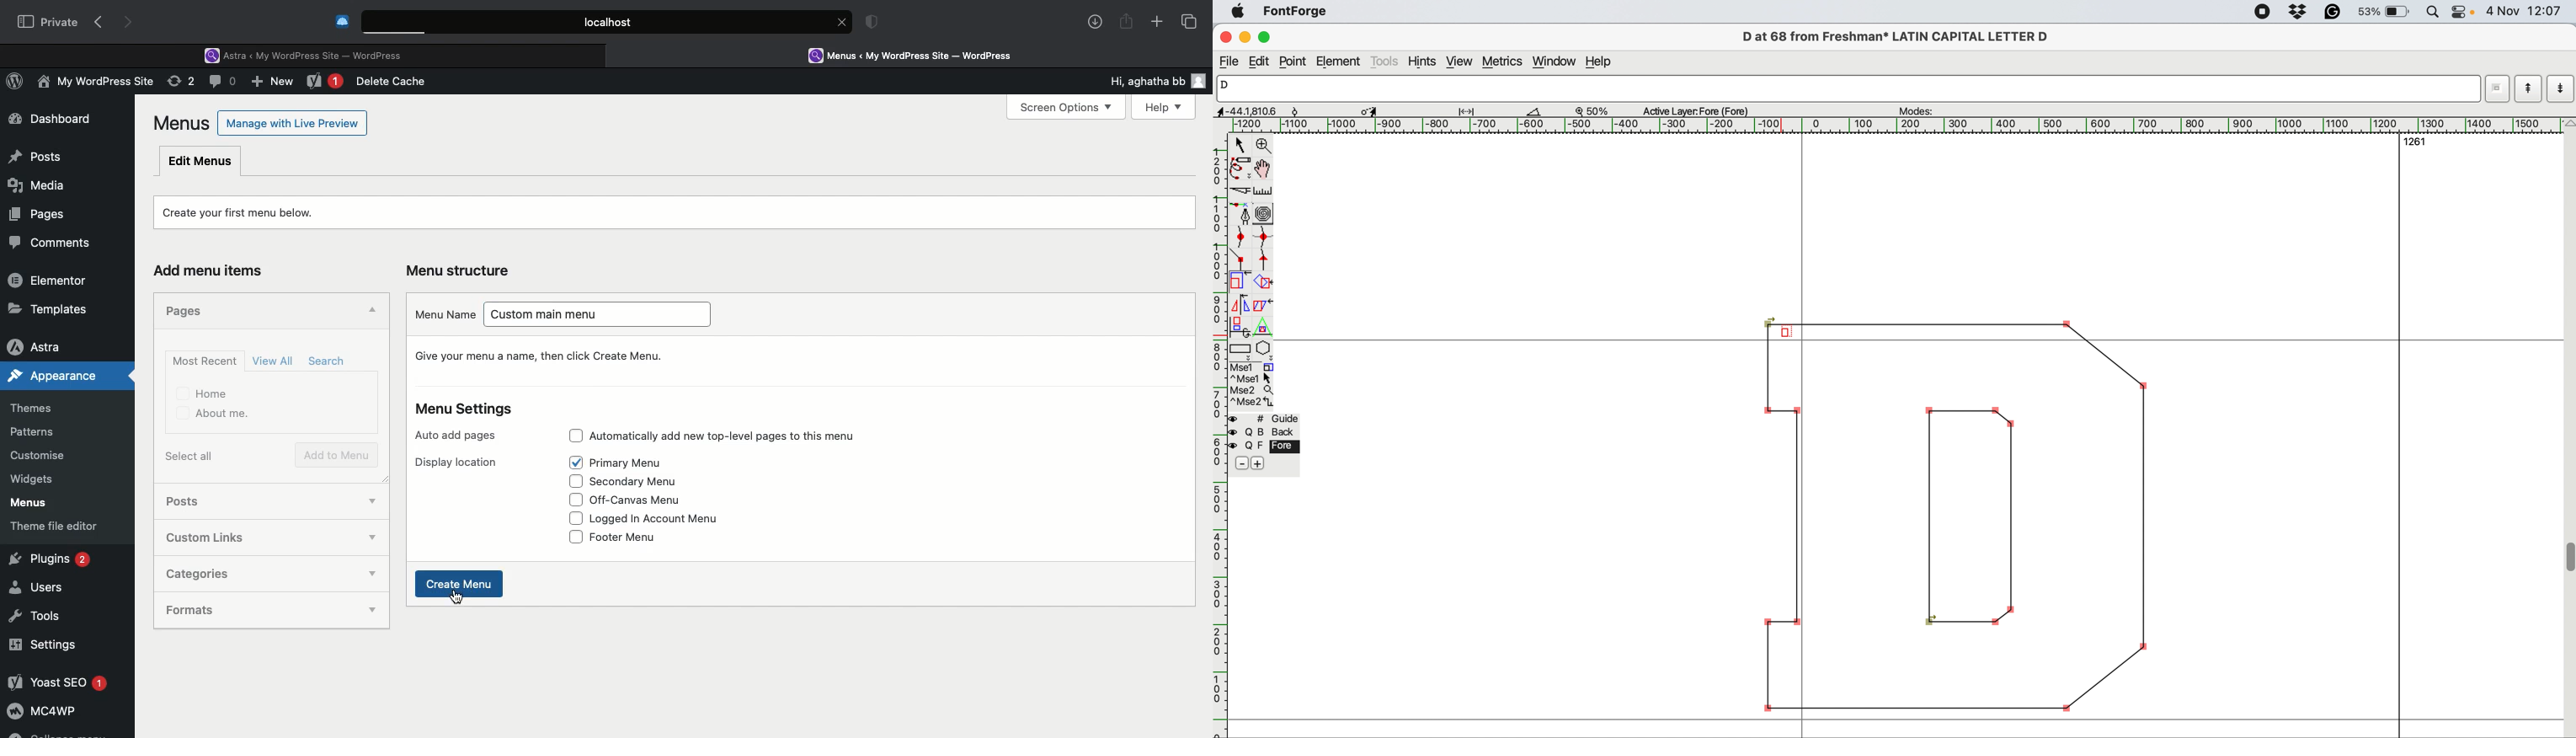  I want to click on Settings, so click(44, 644).